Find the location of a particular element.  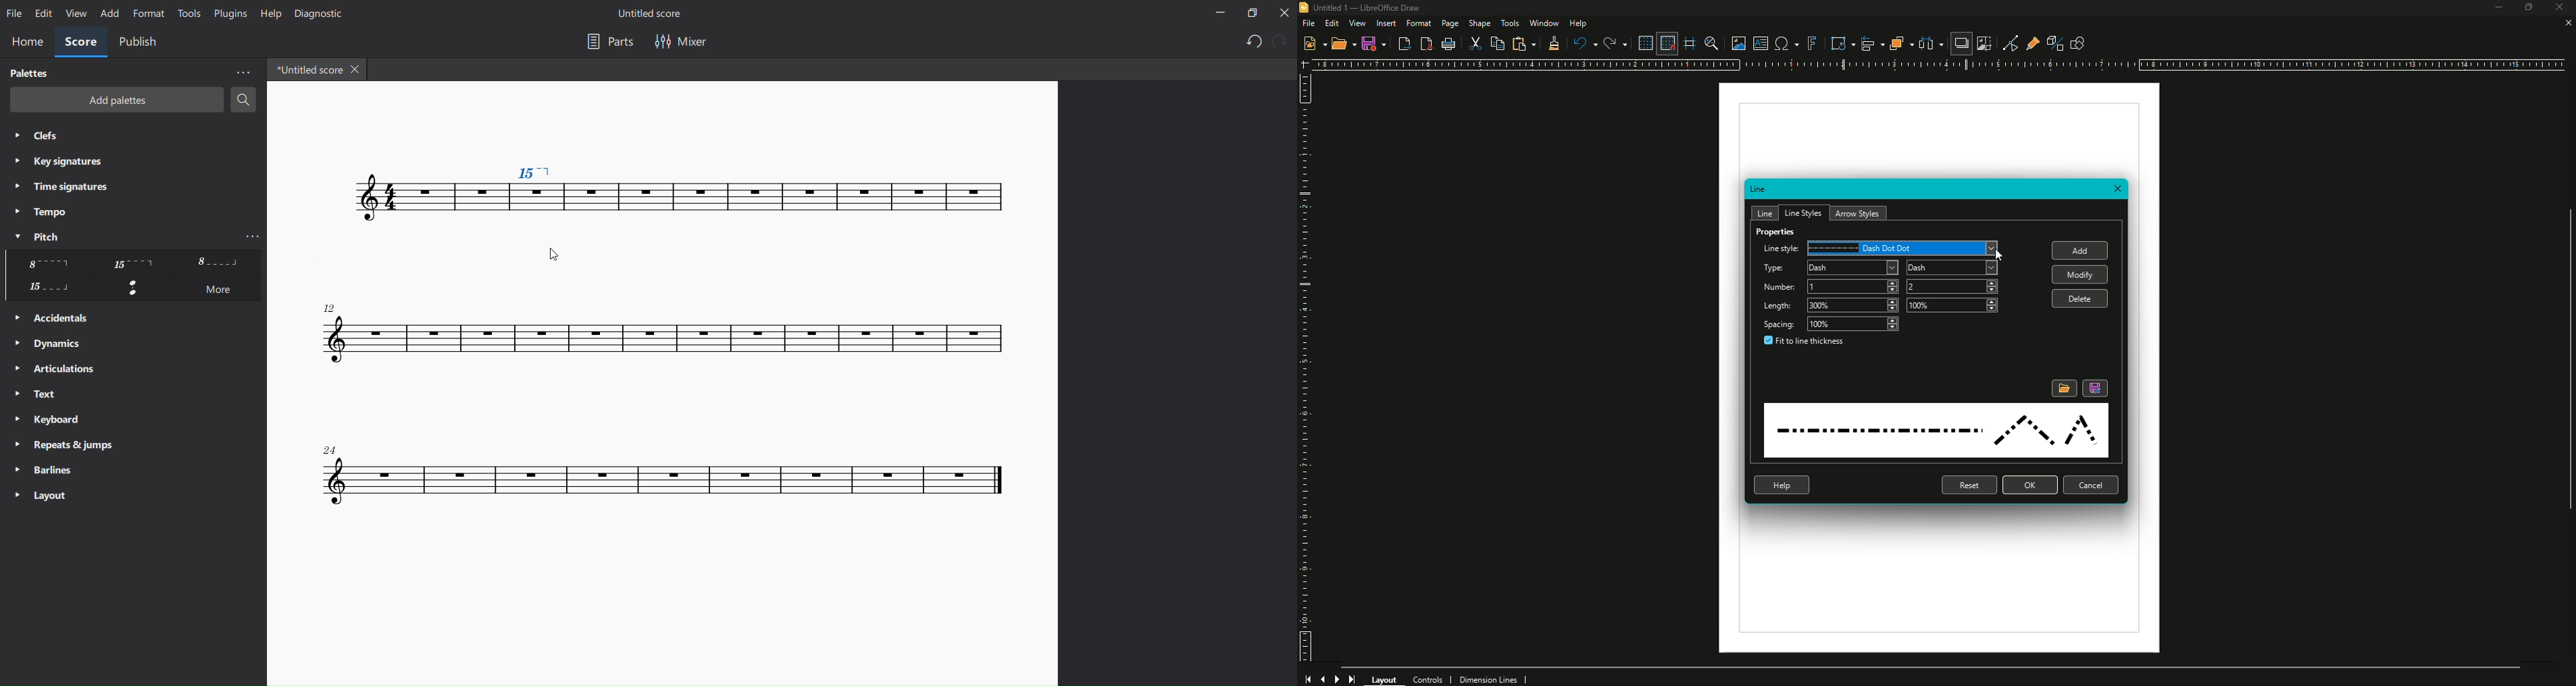

Display Grid is located at coordinates (1642, 43).